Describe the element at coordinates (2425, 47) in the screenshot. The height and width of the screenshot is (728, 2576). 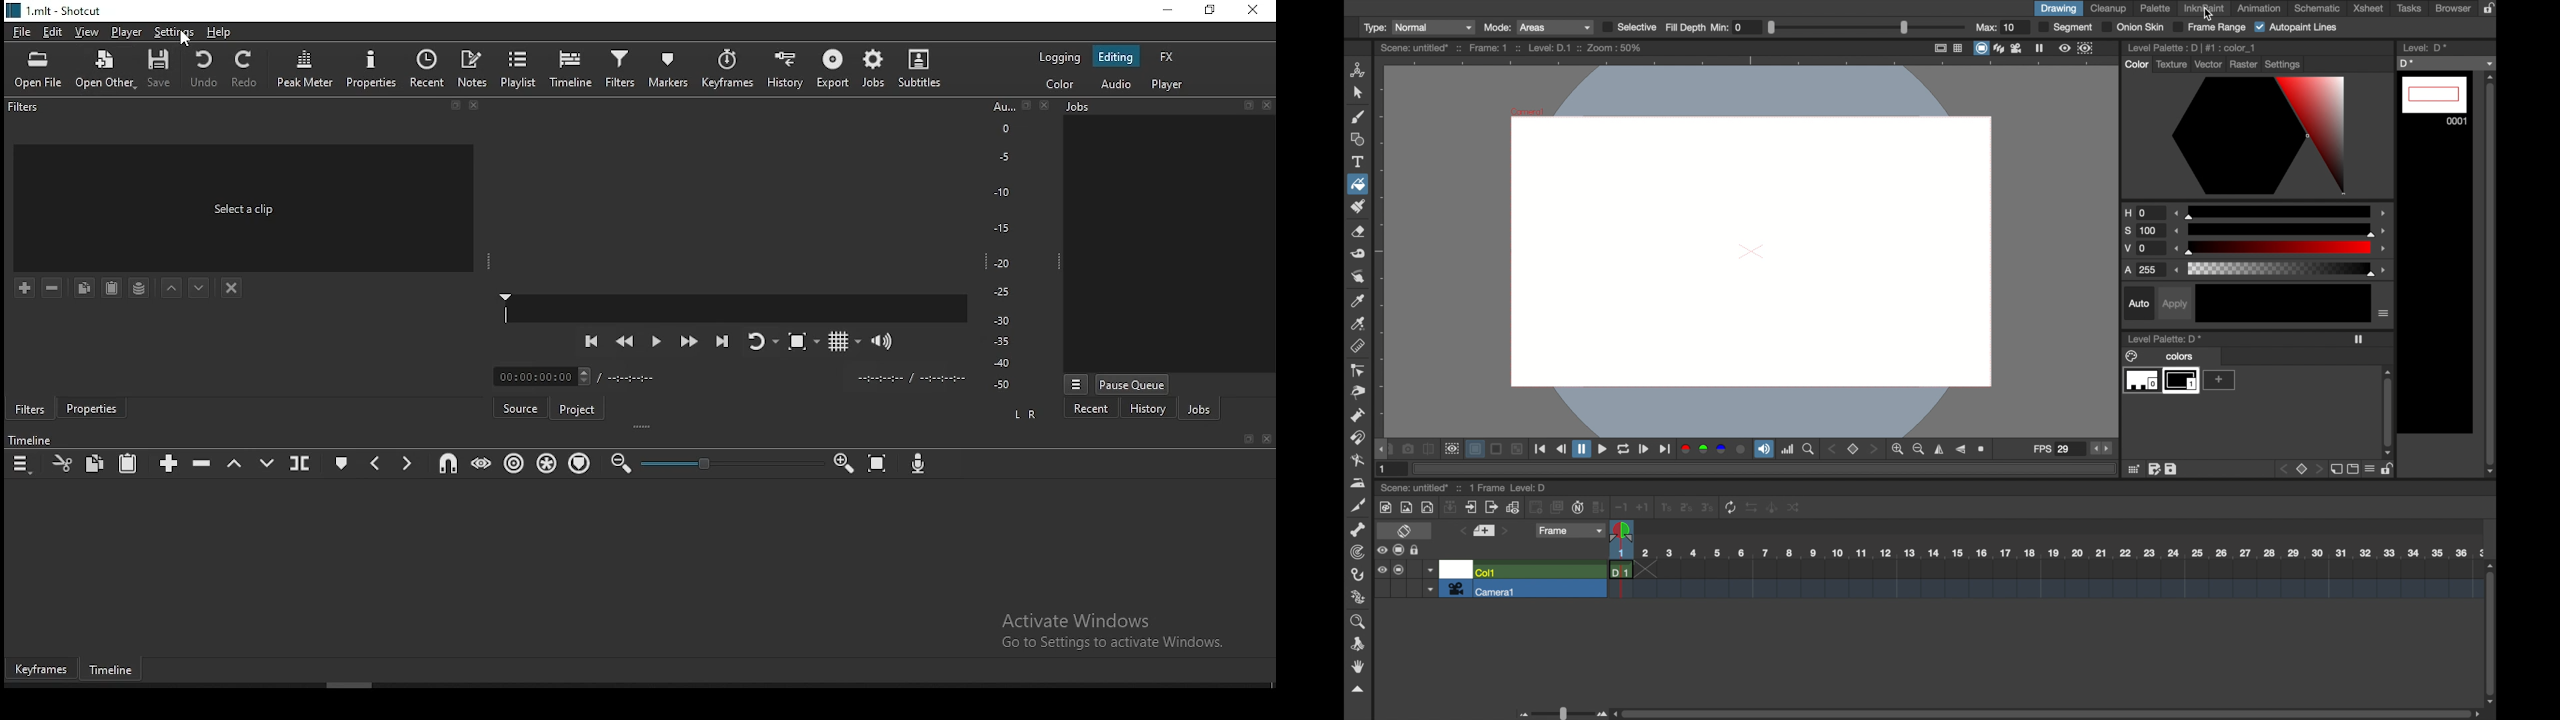
I see `level: D*` at that location.